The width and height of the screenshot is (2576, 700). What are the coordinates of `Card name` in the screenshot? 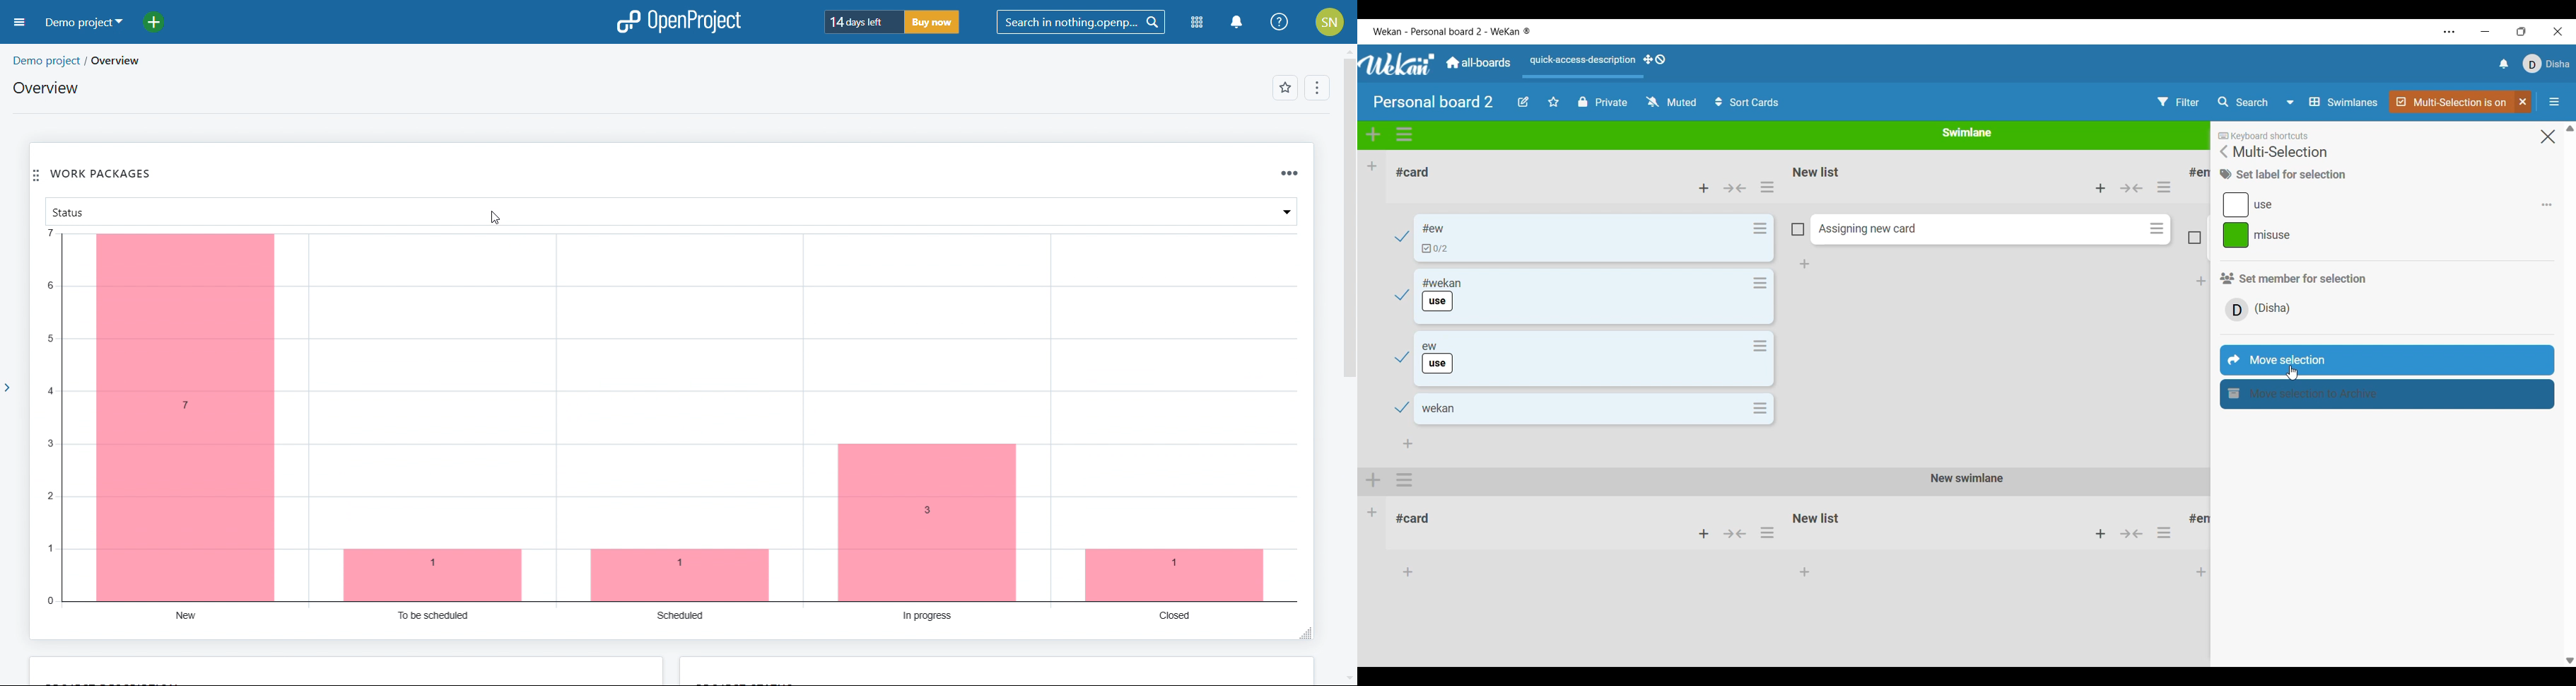 It's located at (1451, 405).